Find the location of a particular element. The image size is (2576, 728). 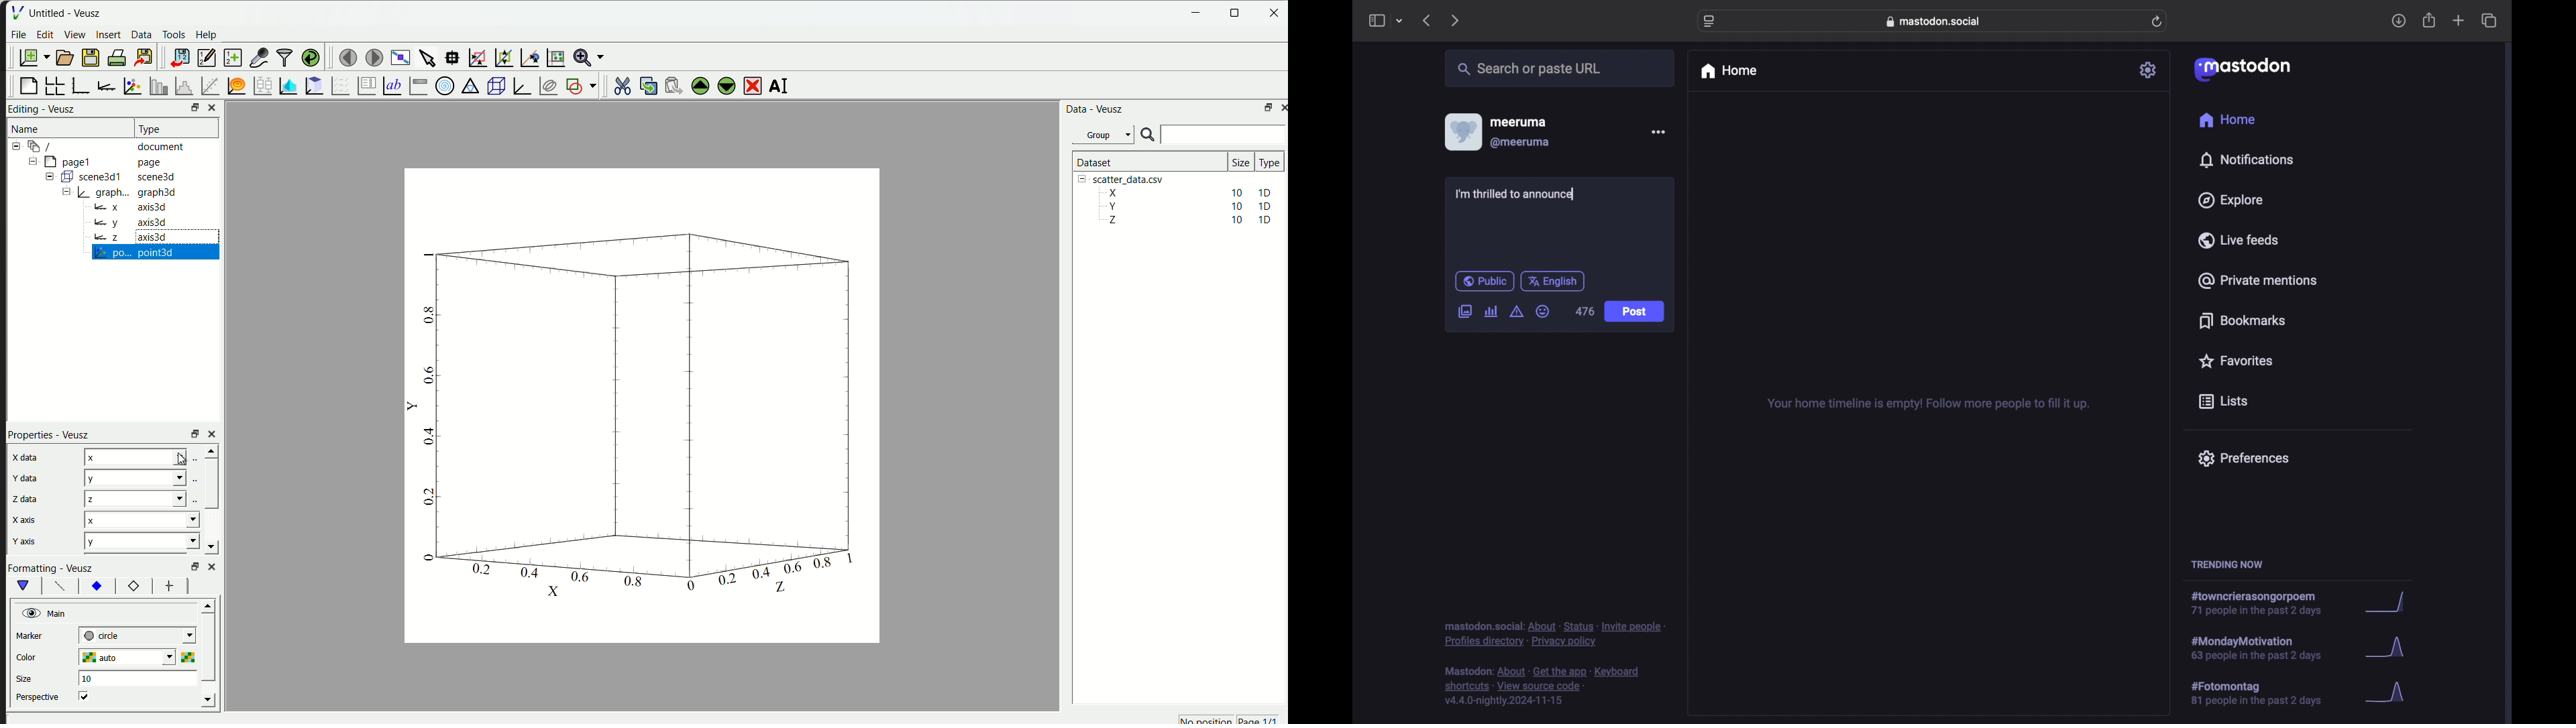

graph is located at coordinates (2390, 603).